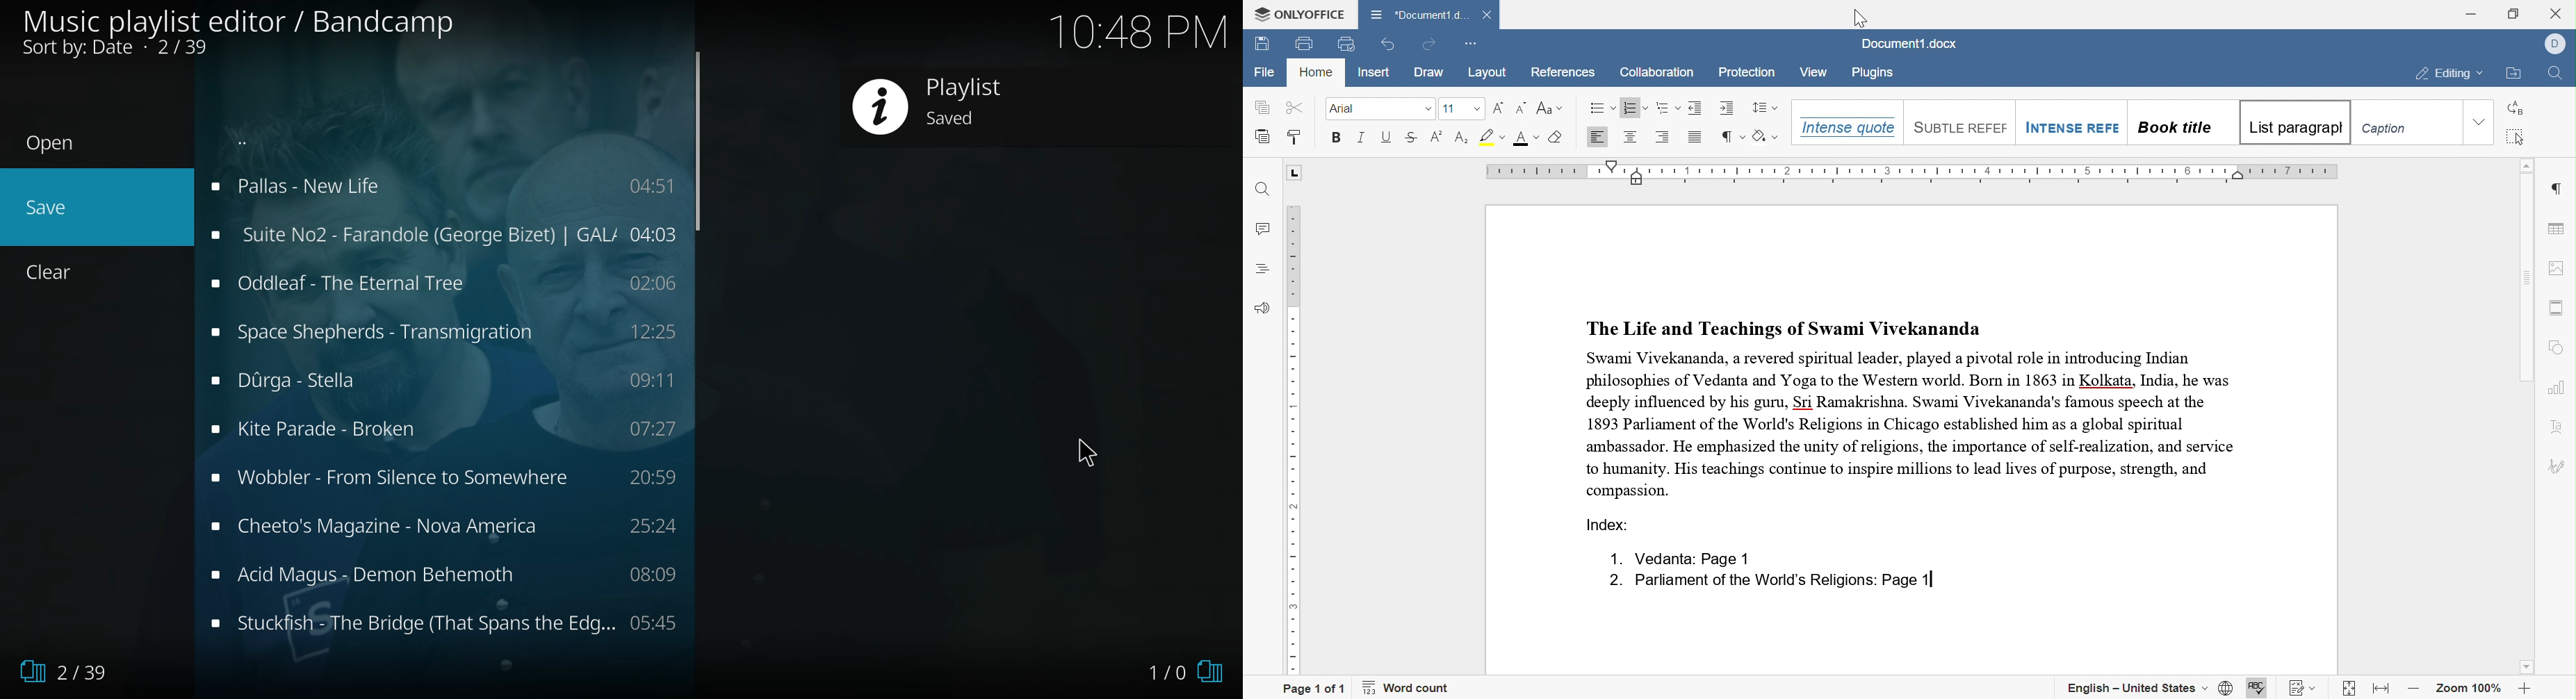  I want to click on word count, so click(1406, 688).